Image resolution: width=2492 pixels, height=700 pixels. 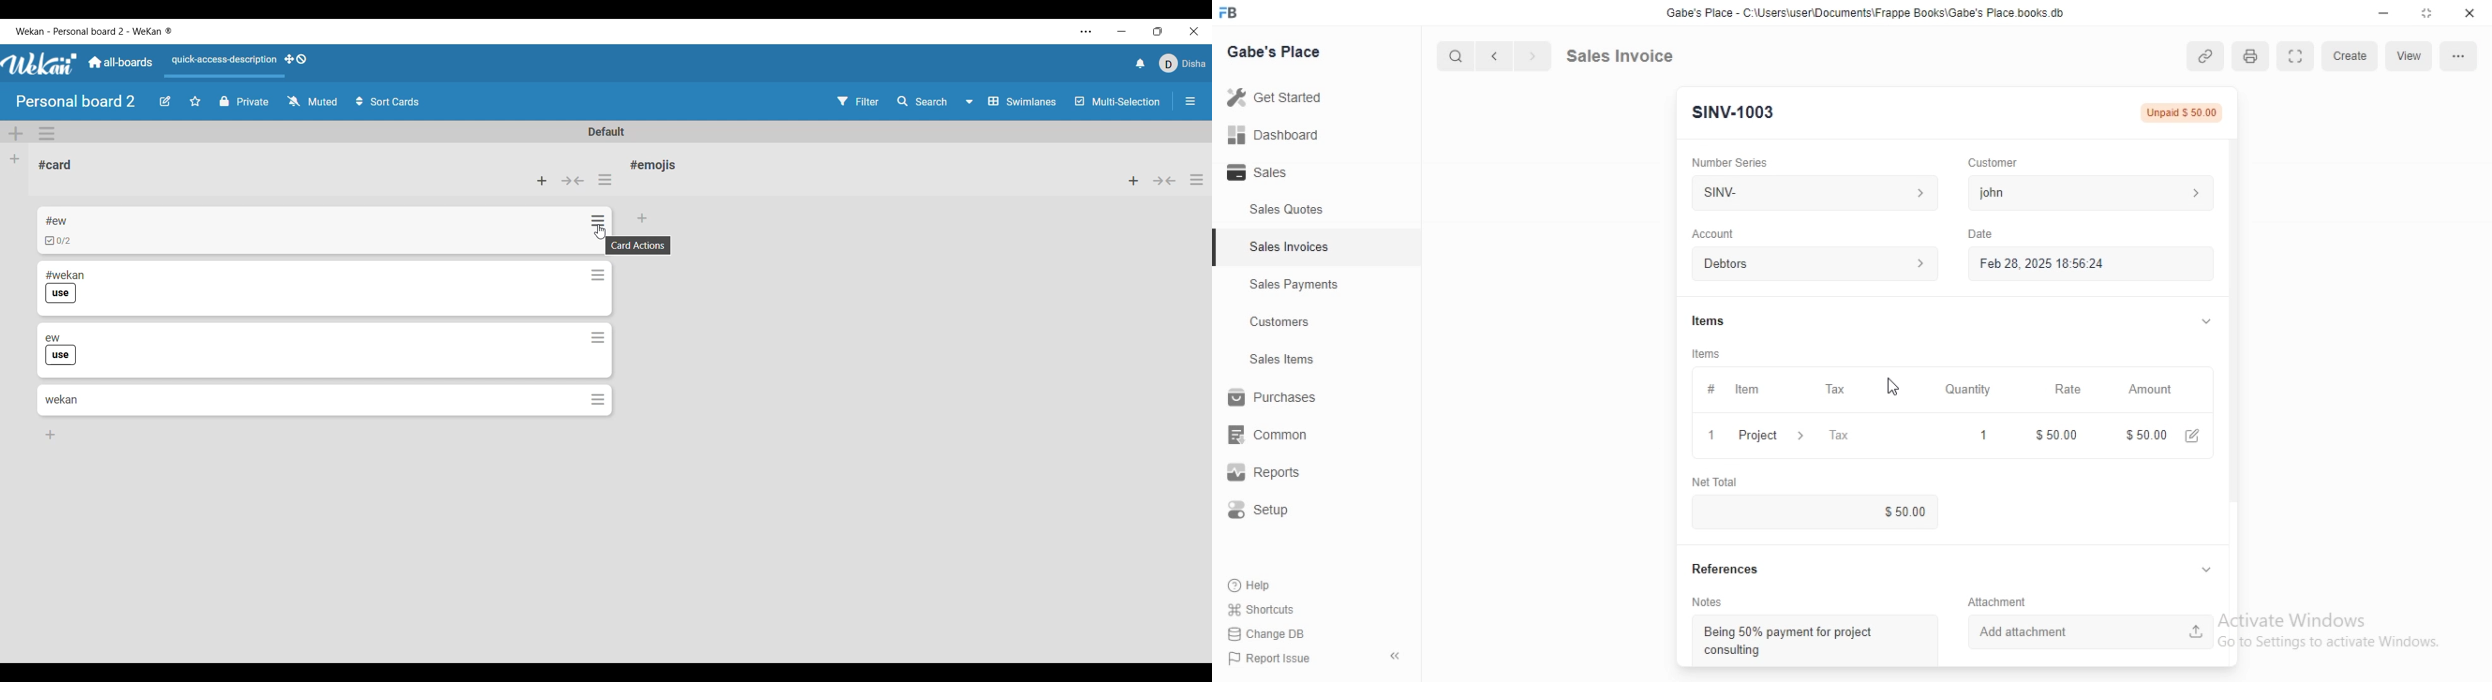 What do you see at coordinates (1122, 31) in the screenshot?
I see `Minimize` at bounding box center [1122, 31].